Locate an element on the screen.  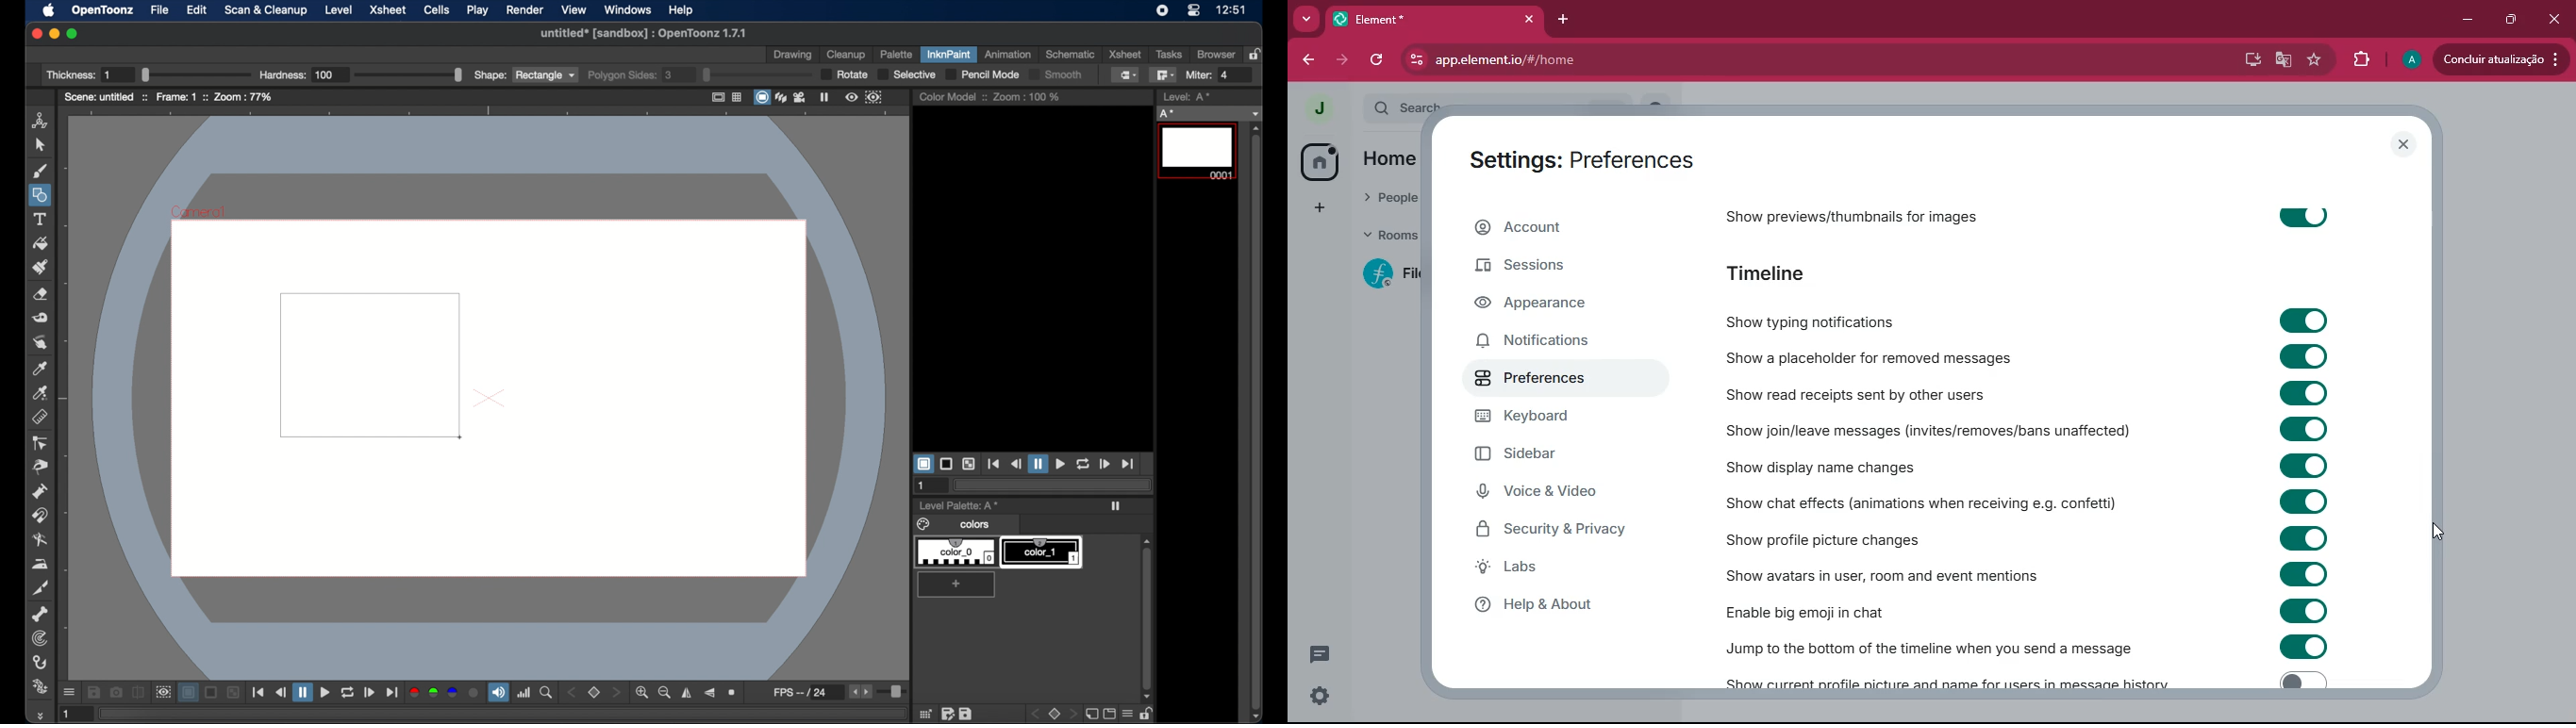
toggle on  is located at coordinates (2309, 321).